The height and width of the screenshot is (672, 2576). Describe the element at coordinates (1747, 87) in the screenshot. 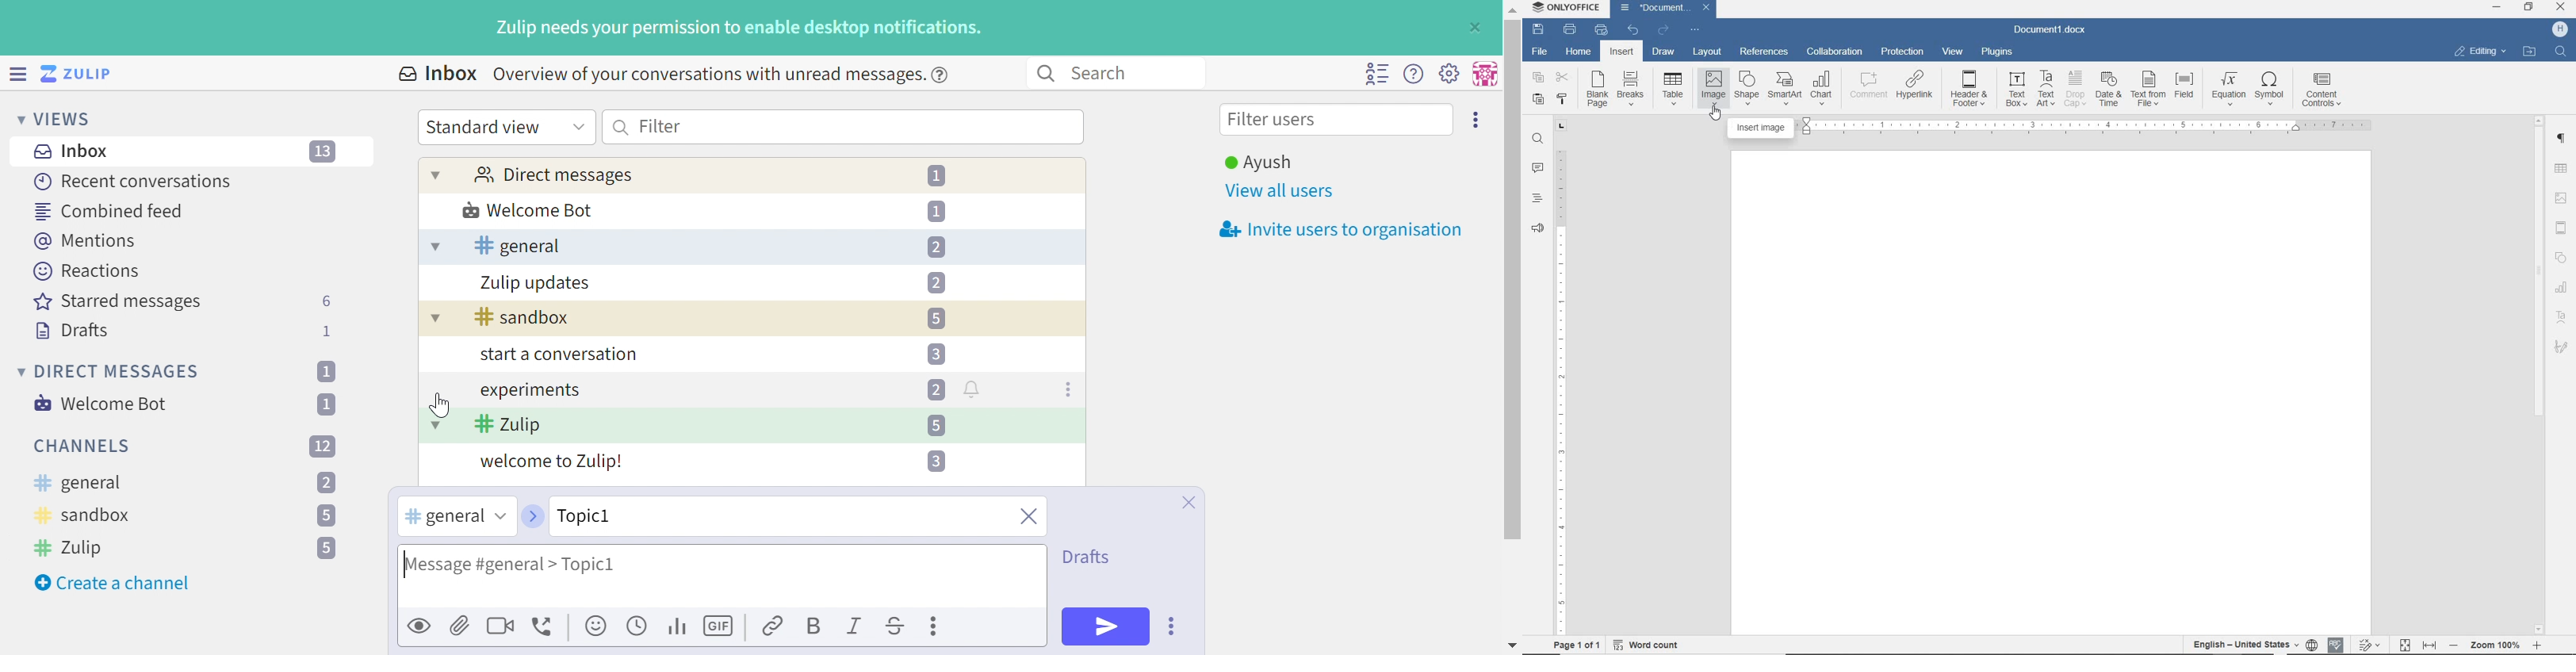

I see `shape` at that location.